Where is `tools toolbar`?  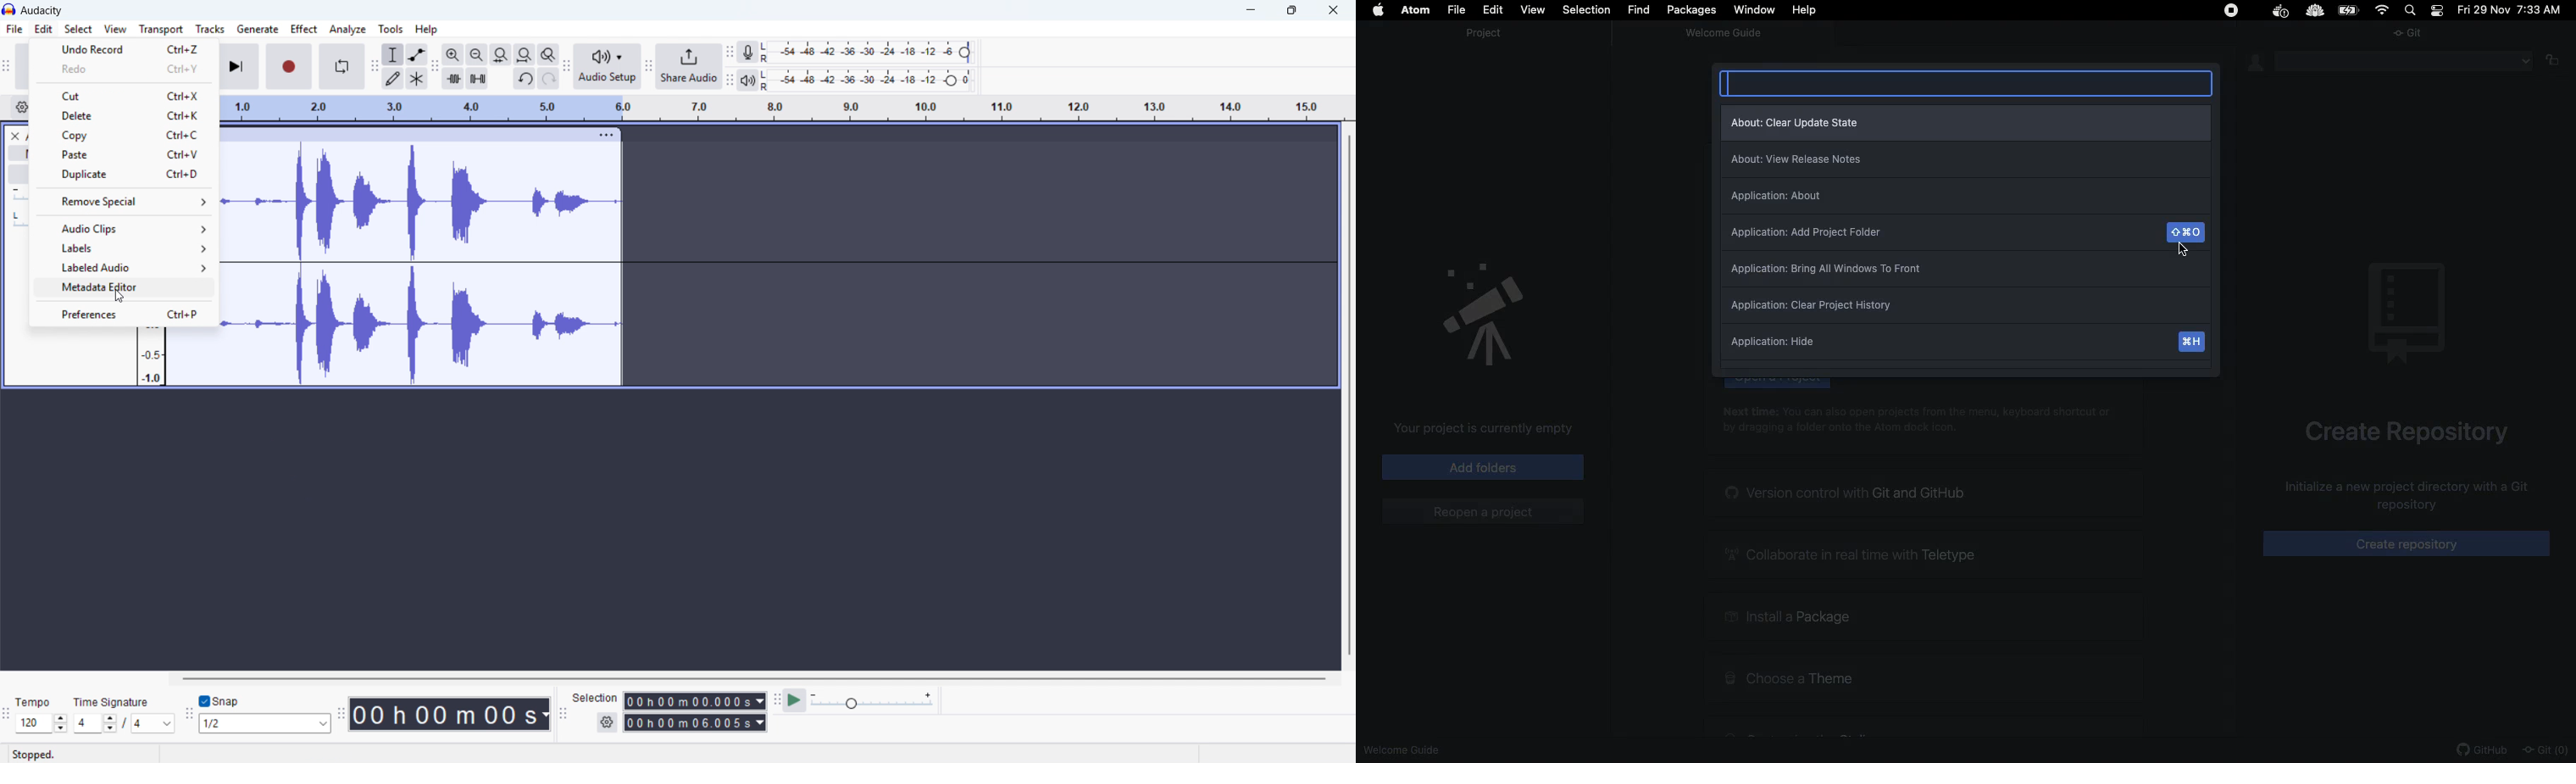
tools toolbar is located at coordinates (374, 67).